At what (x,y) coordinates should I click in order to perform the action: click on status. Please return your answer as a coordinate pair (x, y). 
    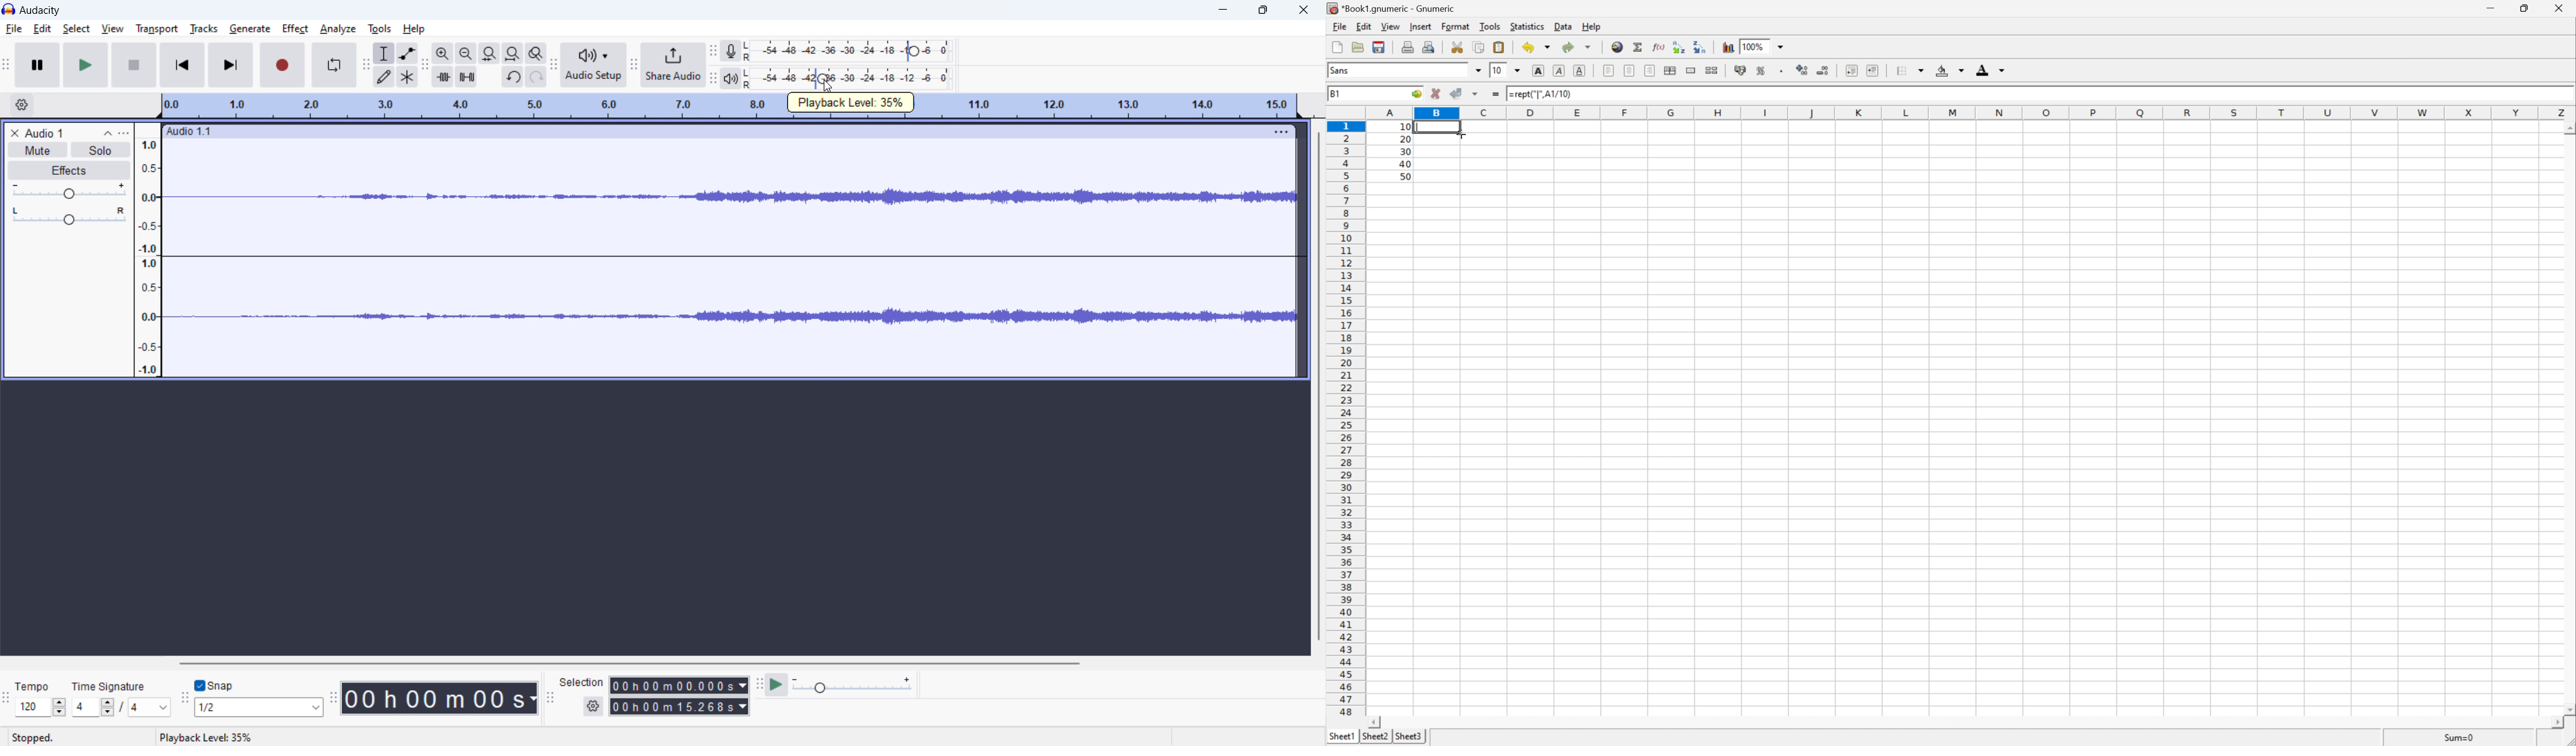
    Looking at the image, I should click on (205, 737).